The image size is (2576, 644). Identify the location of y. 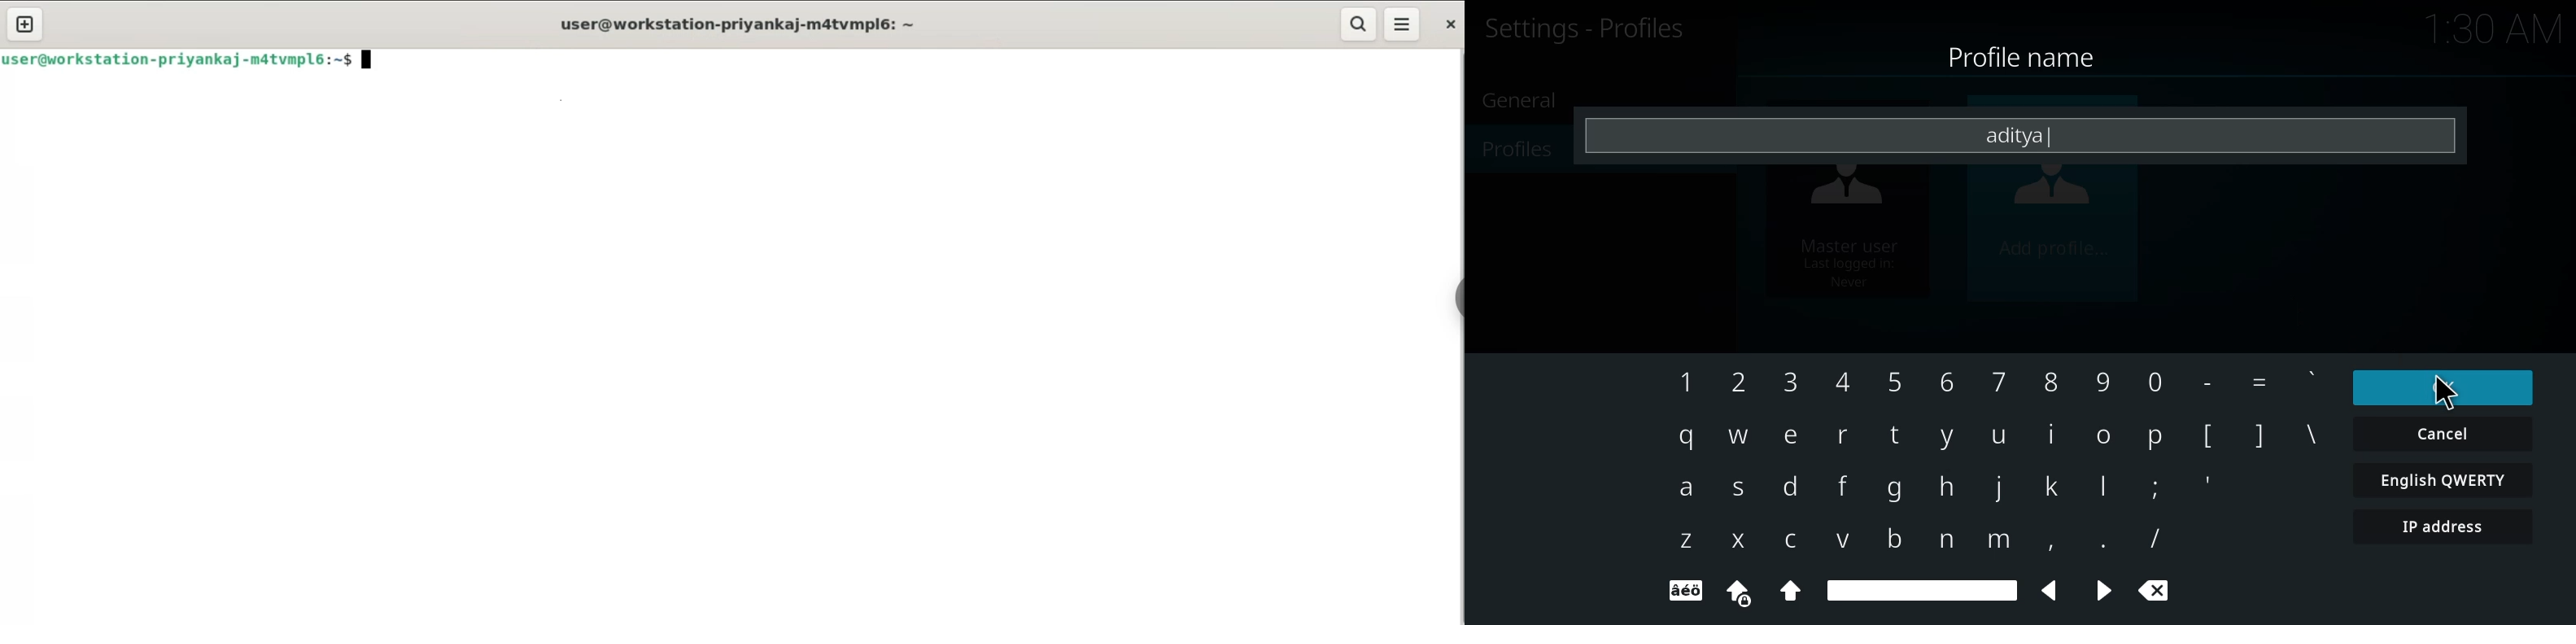
(1941, 441).